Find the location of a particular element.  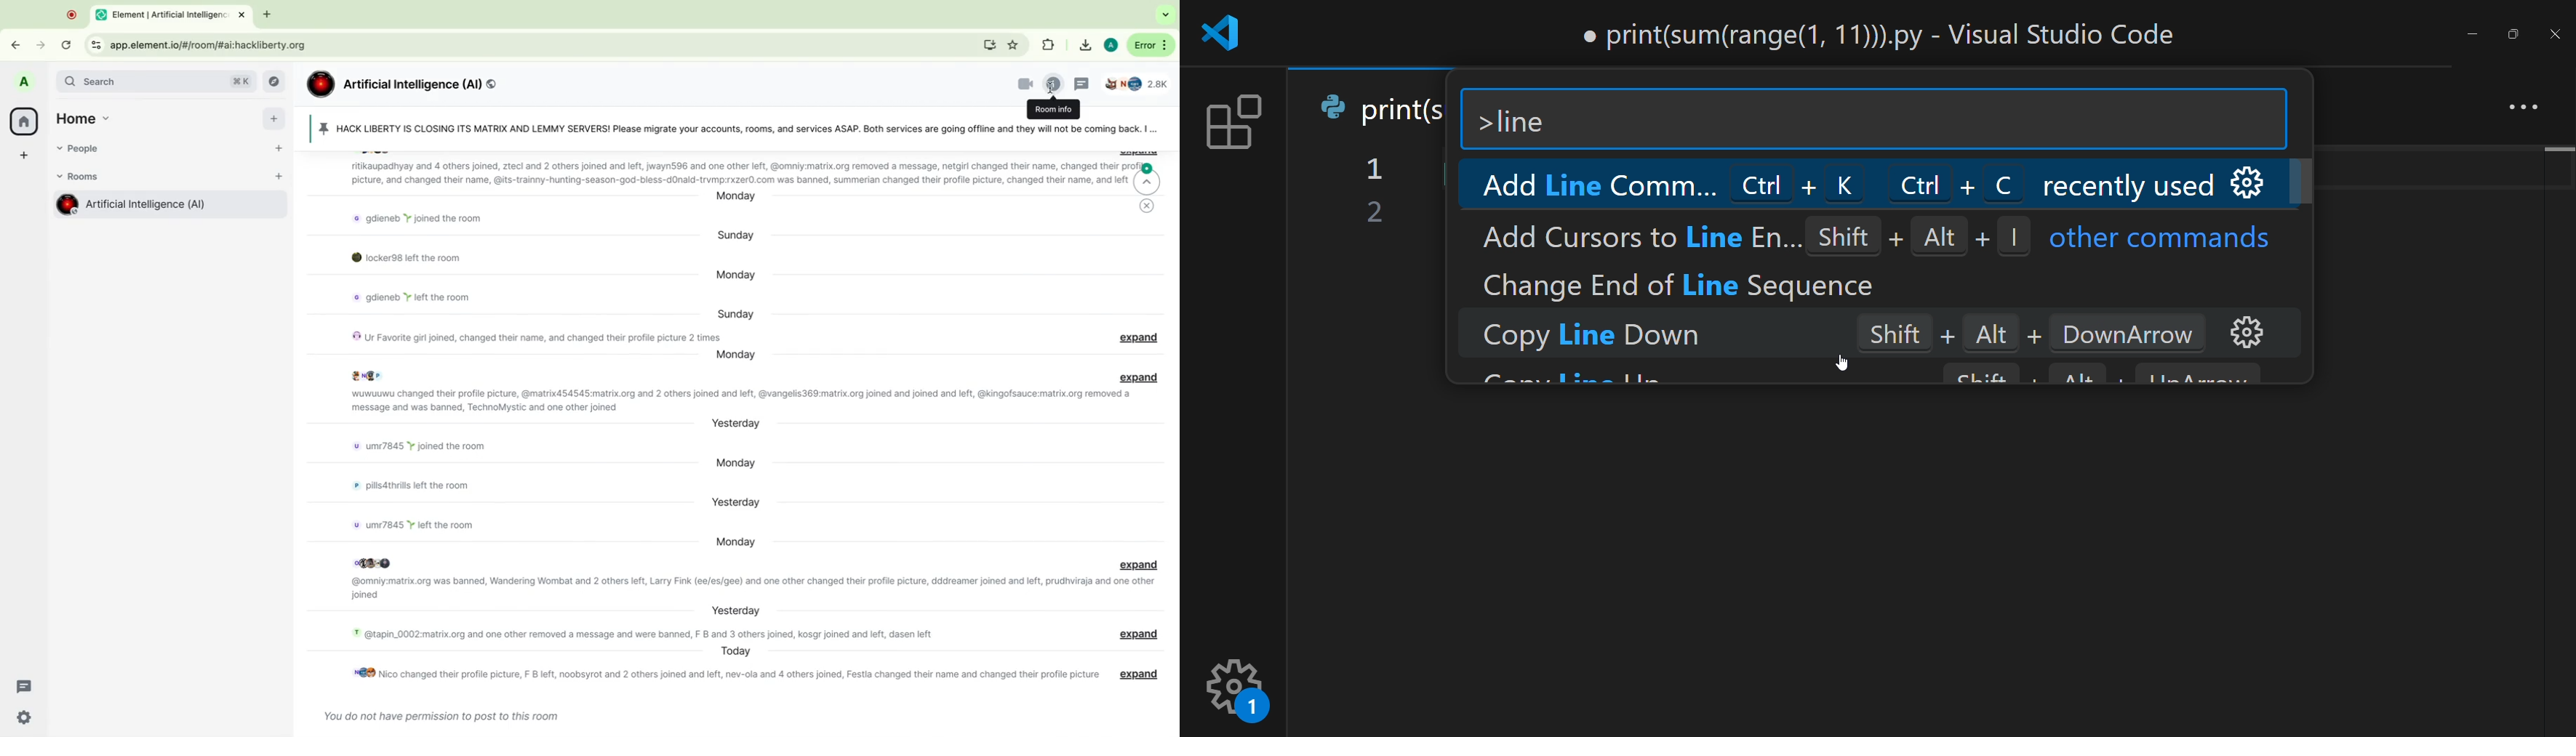

day is located at coordinates (734, 462).